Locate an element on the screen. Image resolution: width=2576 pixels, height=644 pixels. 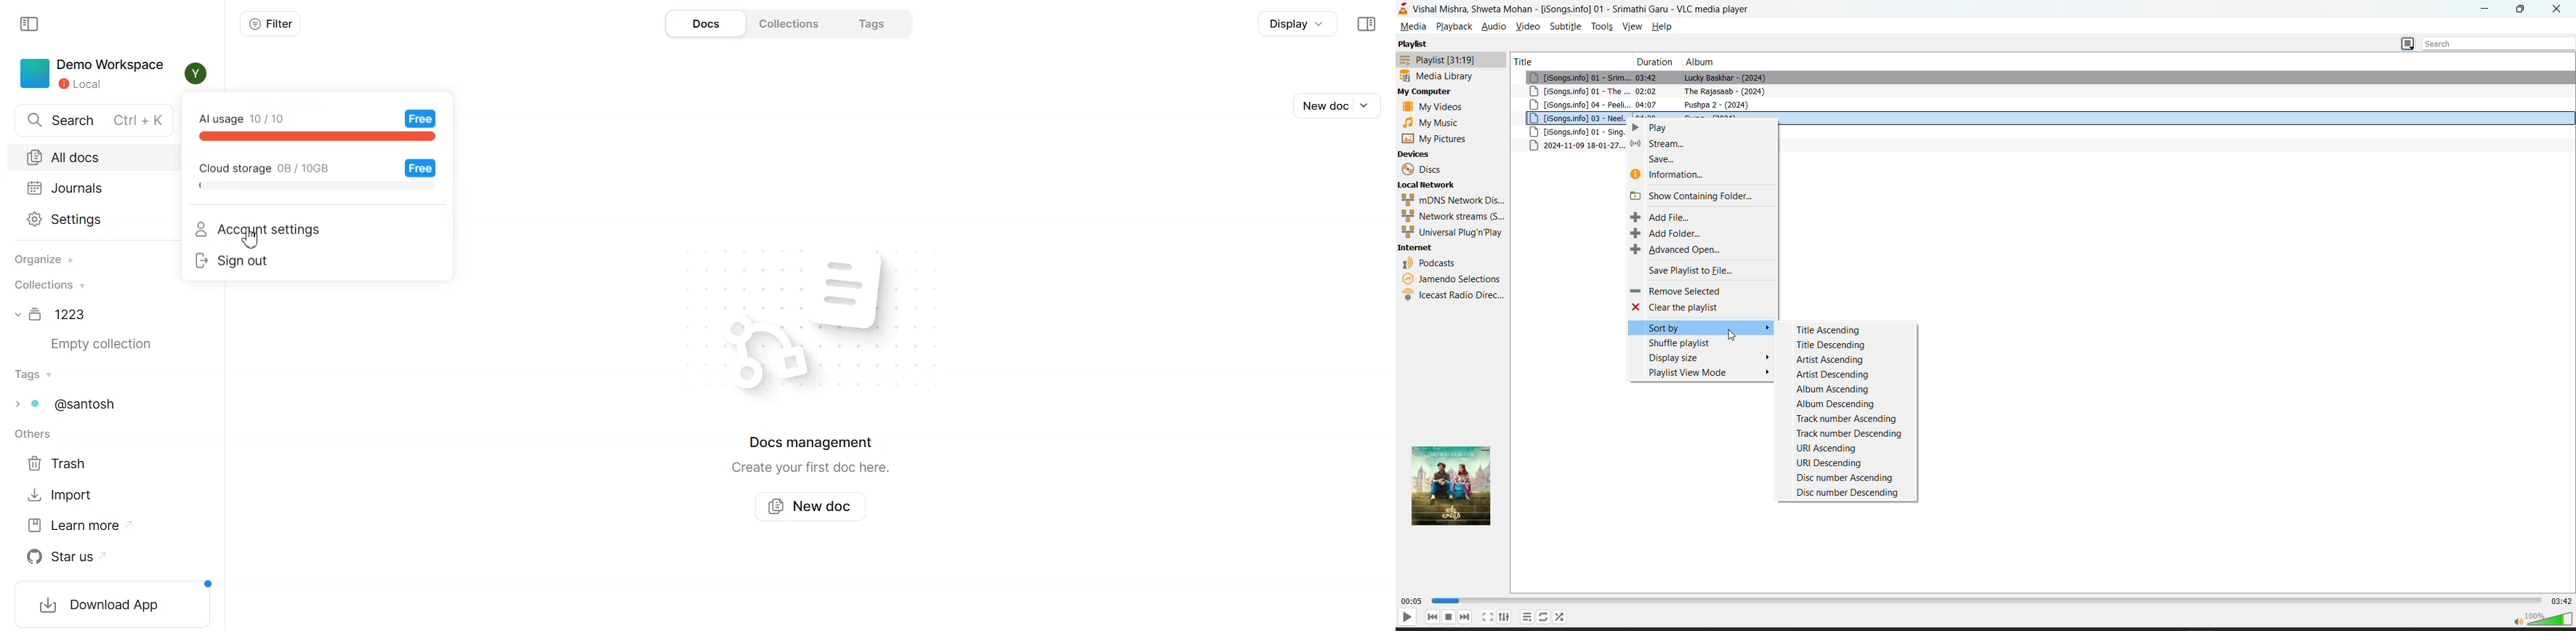
Demo Workspace is located at coordinates (92, 74).